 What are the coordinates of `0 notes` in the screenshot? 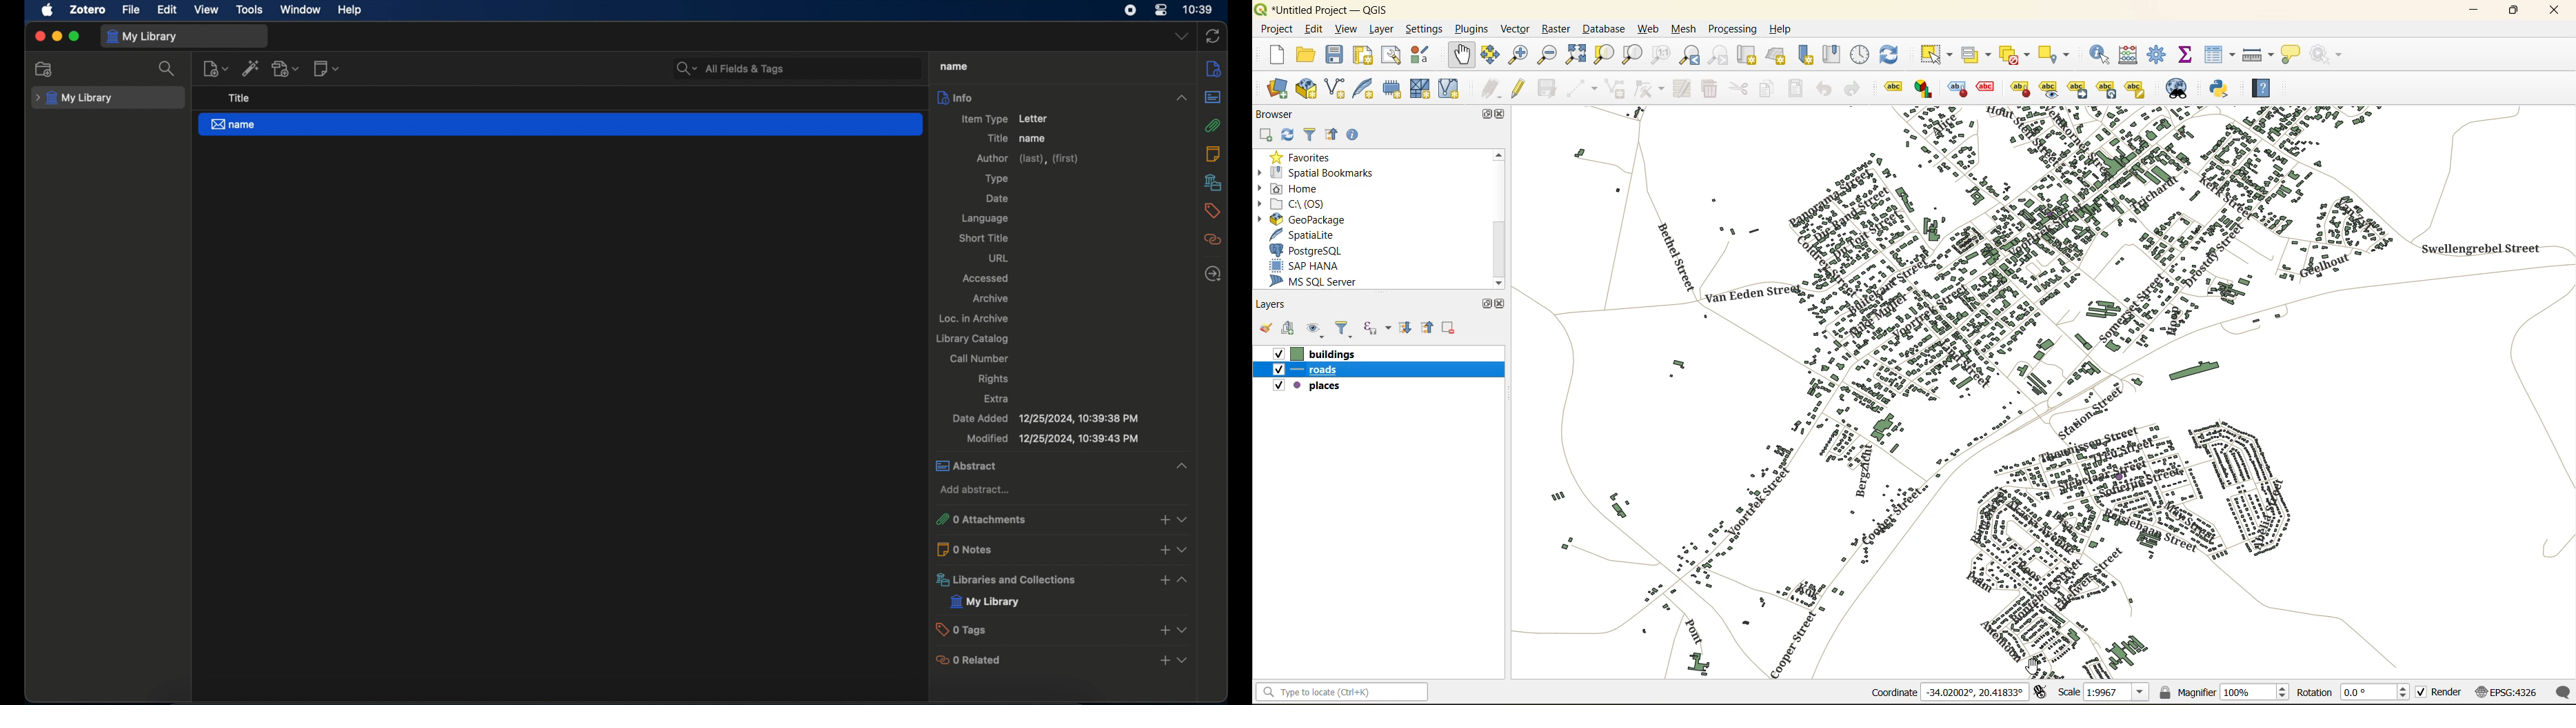 It's located at (971, 550).